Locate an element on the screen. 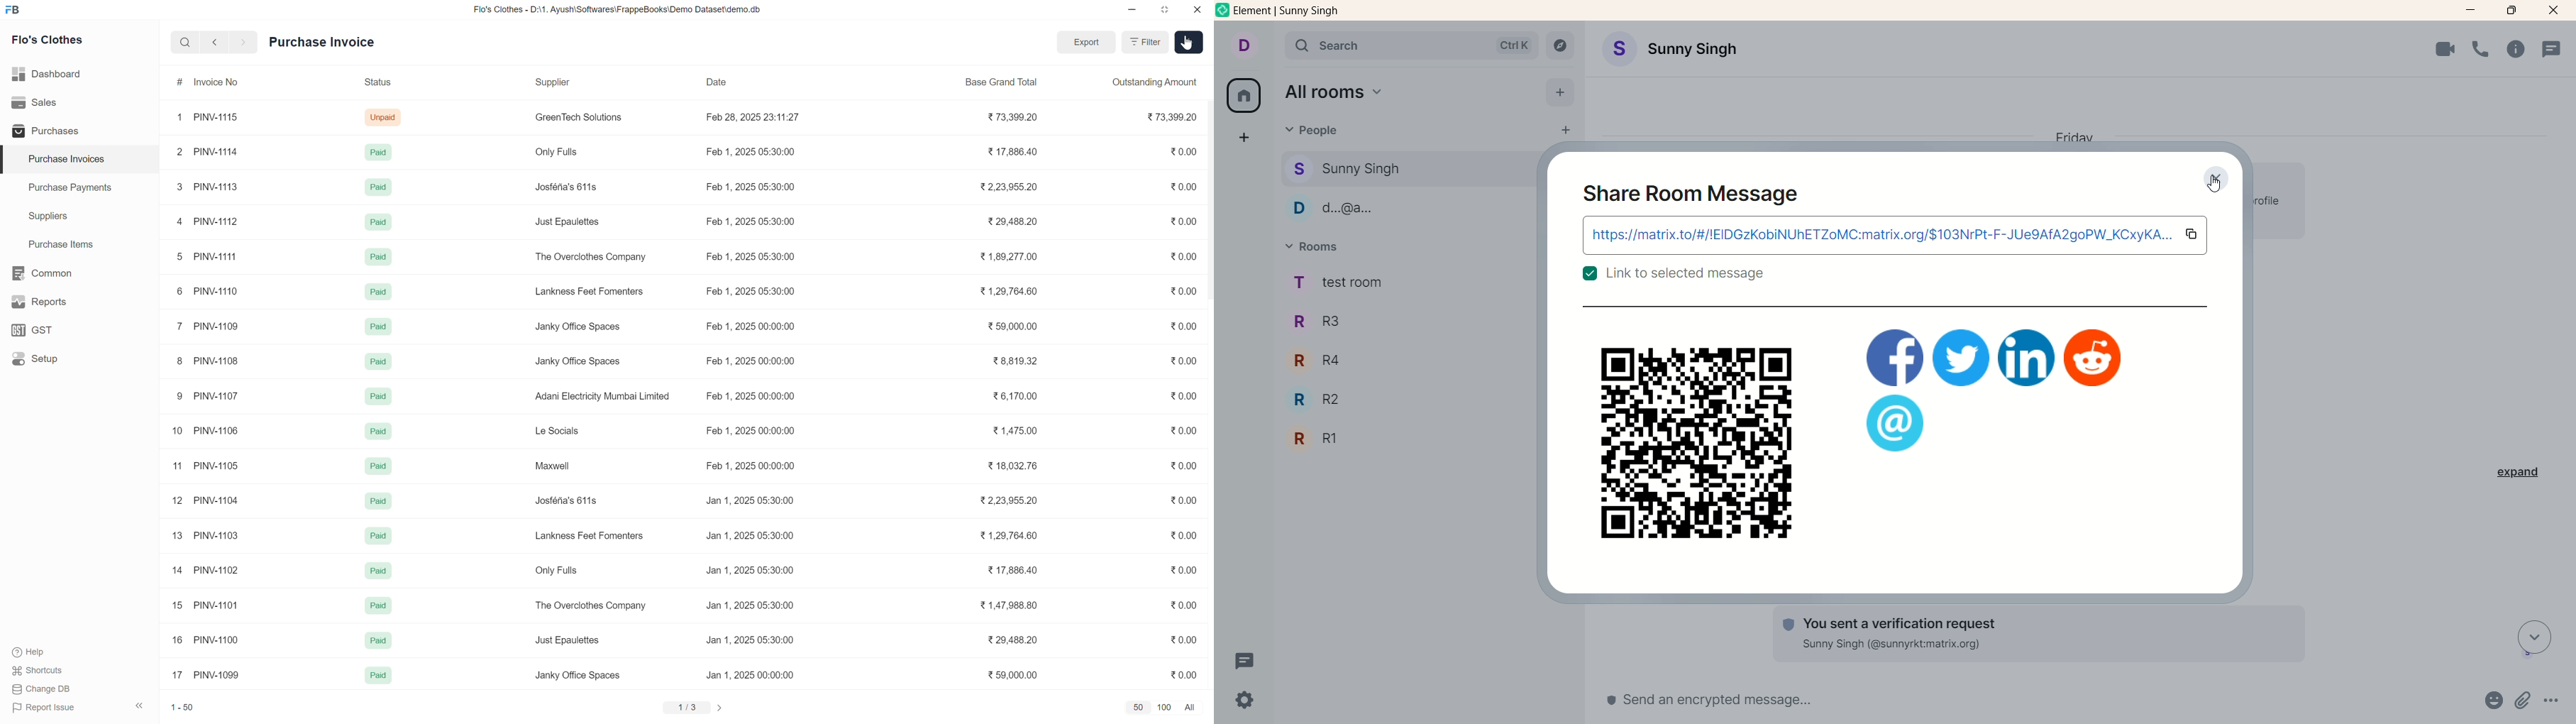 The image size is (2576, 728). Janky Office Spaces is located at coordinates (587, 326).